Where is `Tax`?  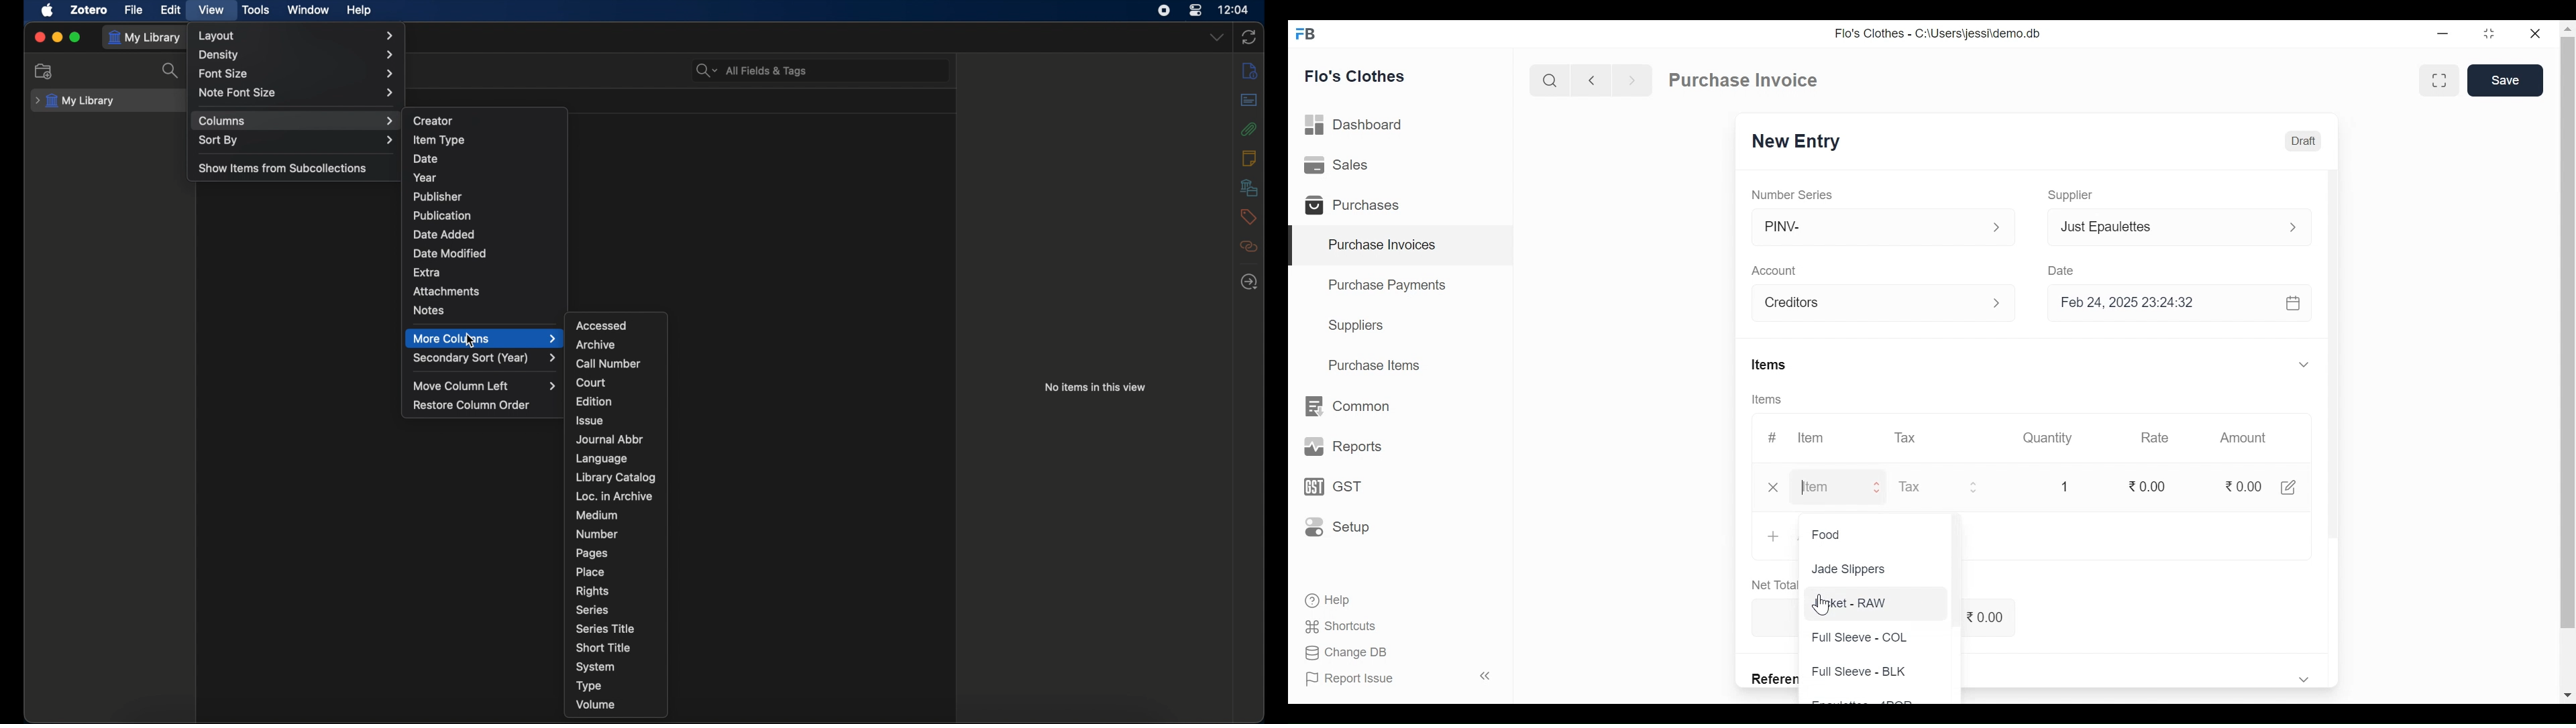
Tax is located at coordinates (1907, 438).